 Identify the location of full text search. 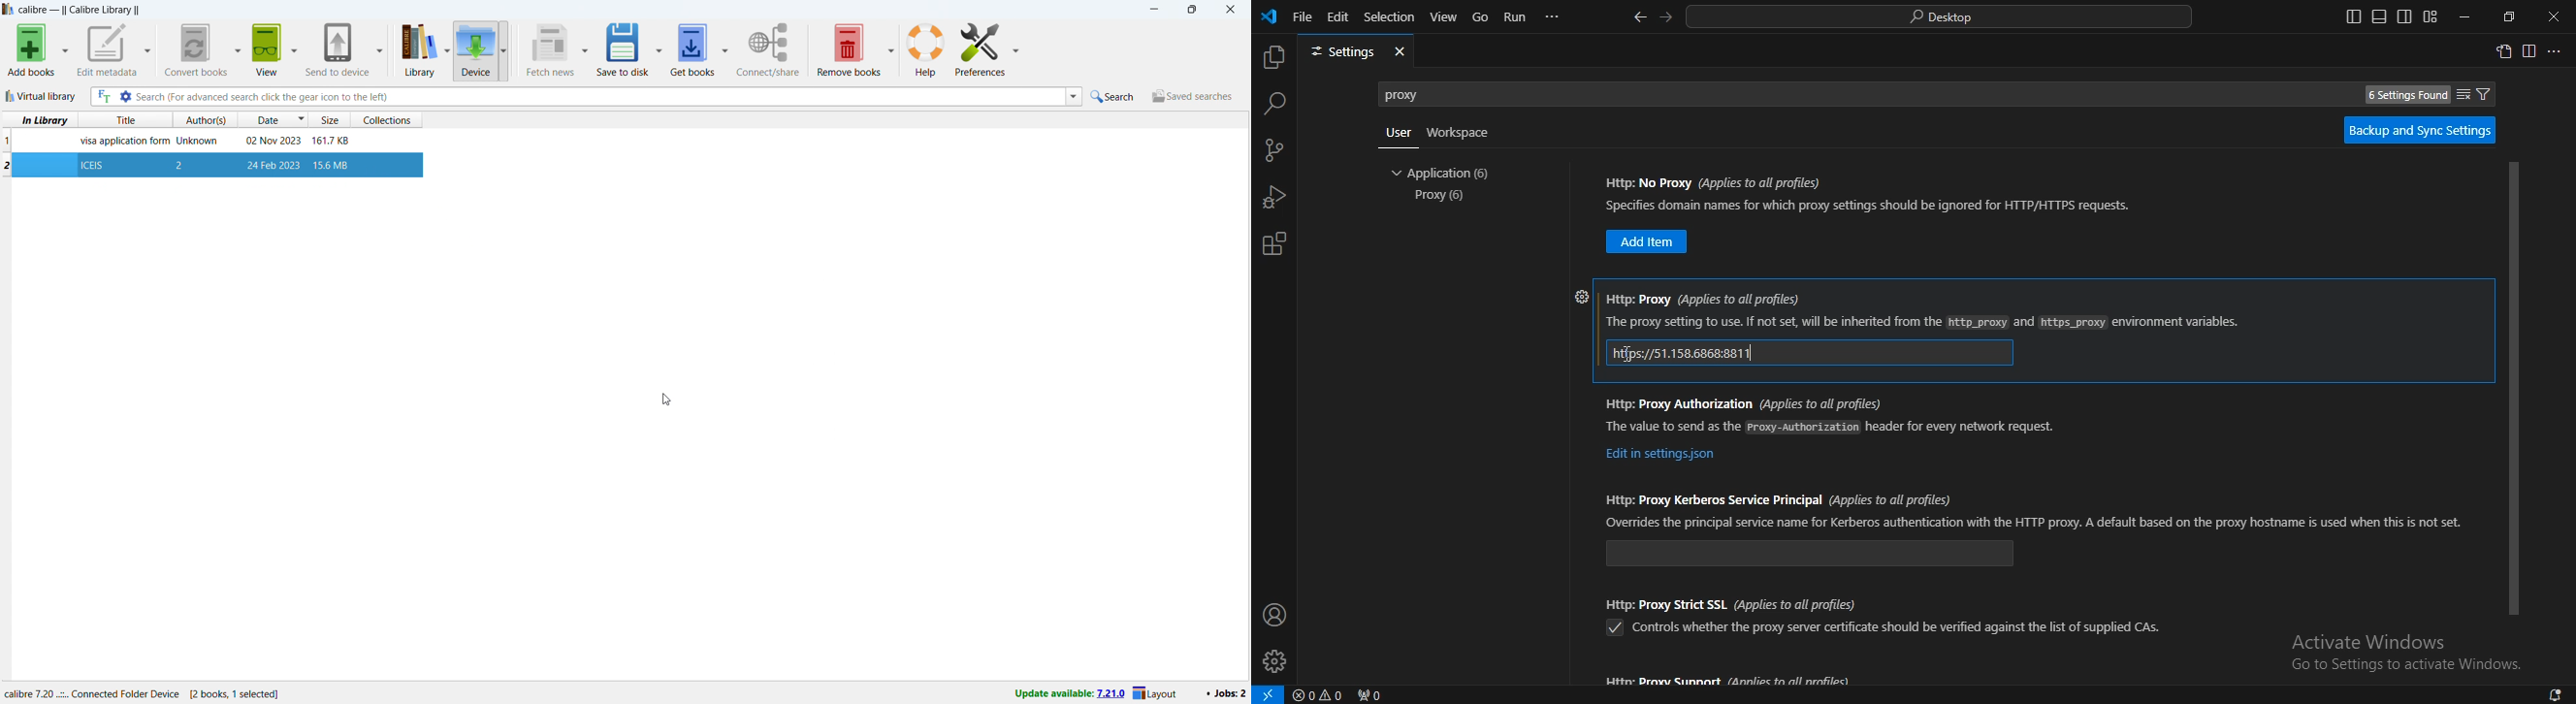
(102, 97).